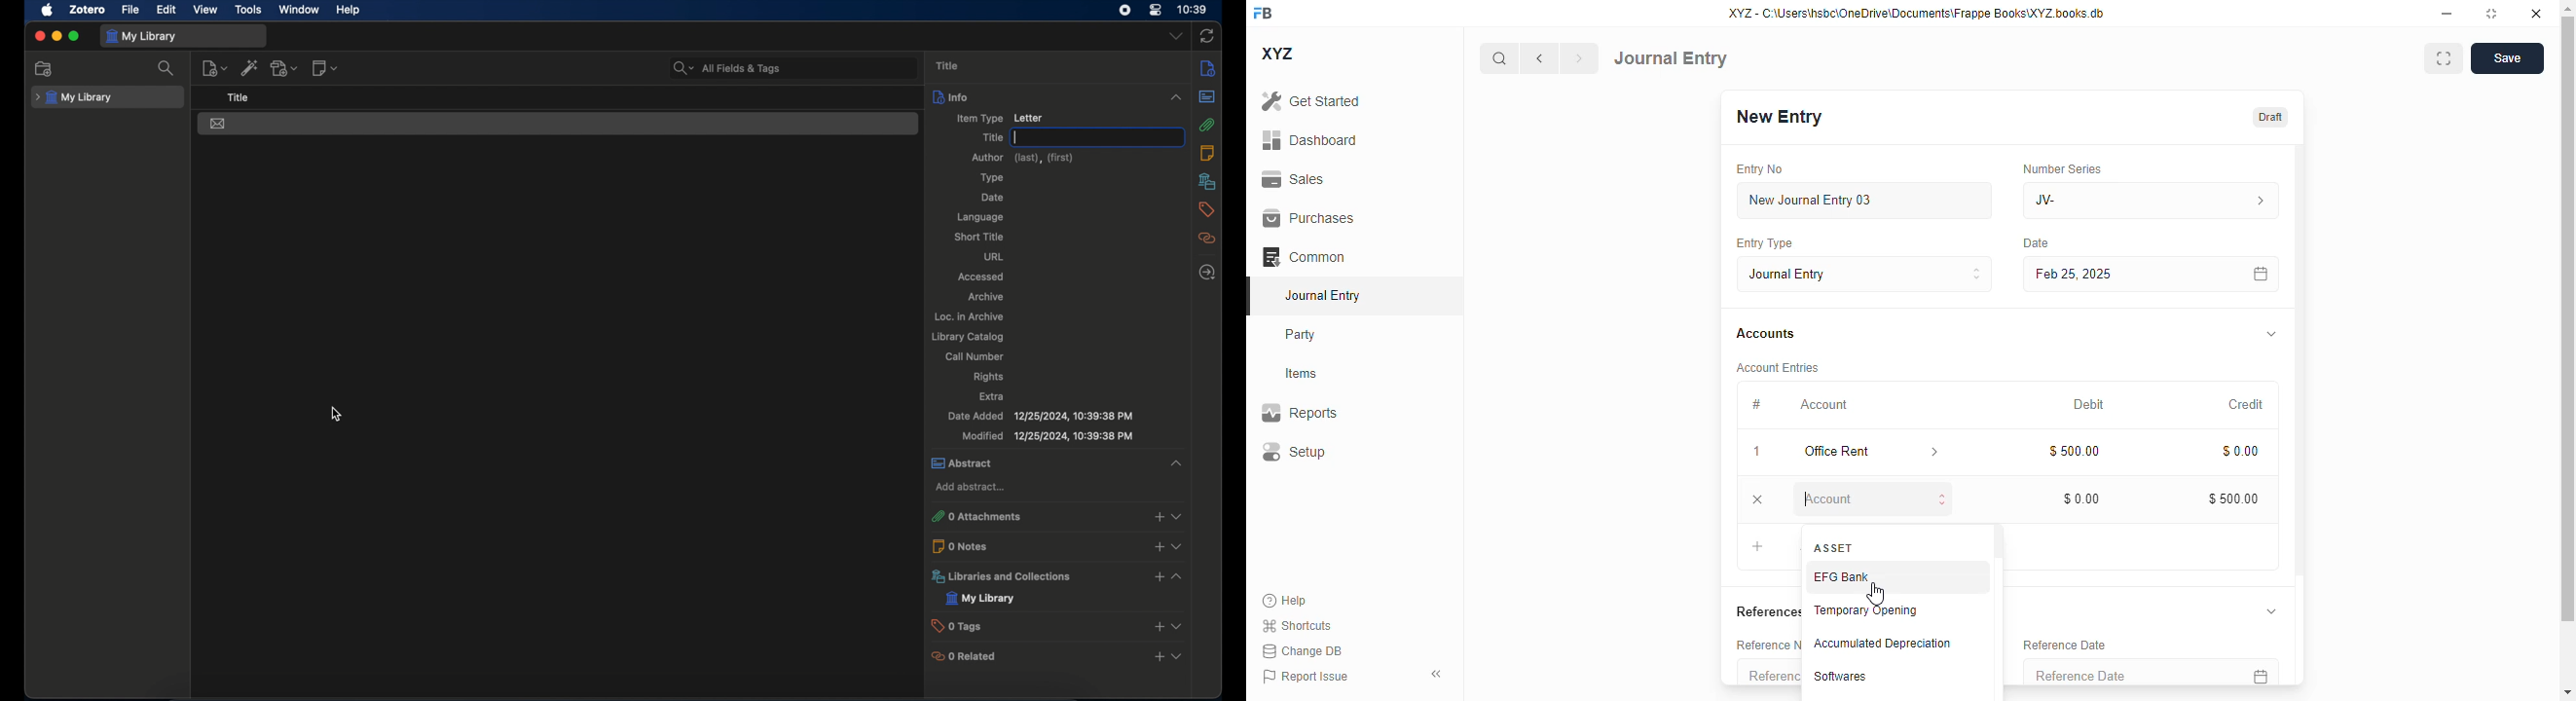 This screenshot has width=2576, height=728. I want to click on account information, so click(1932, 454).